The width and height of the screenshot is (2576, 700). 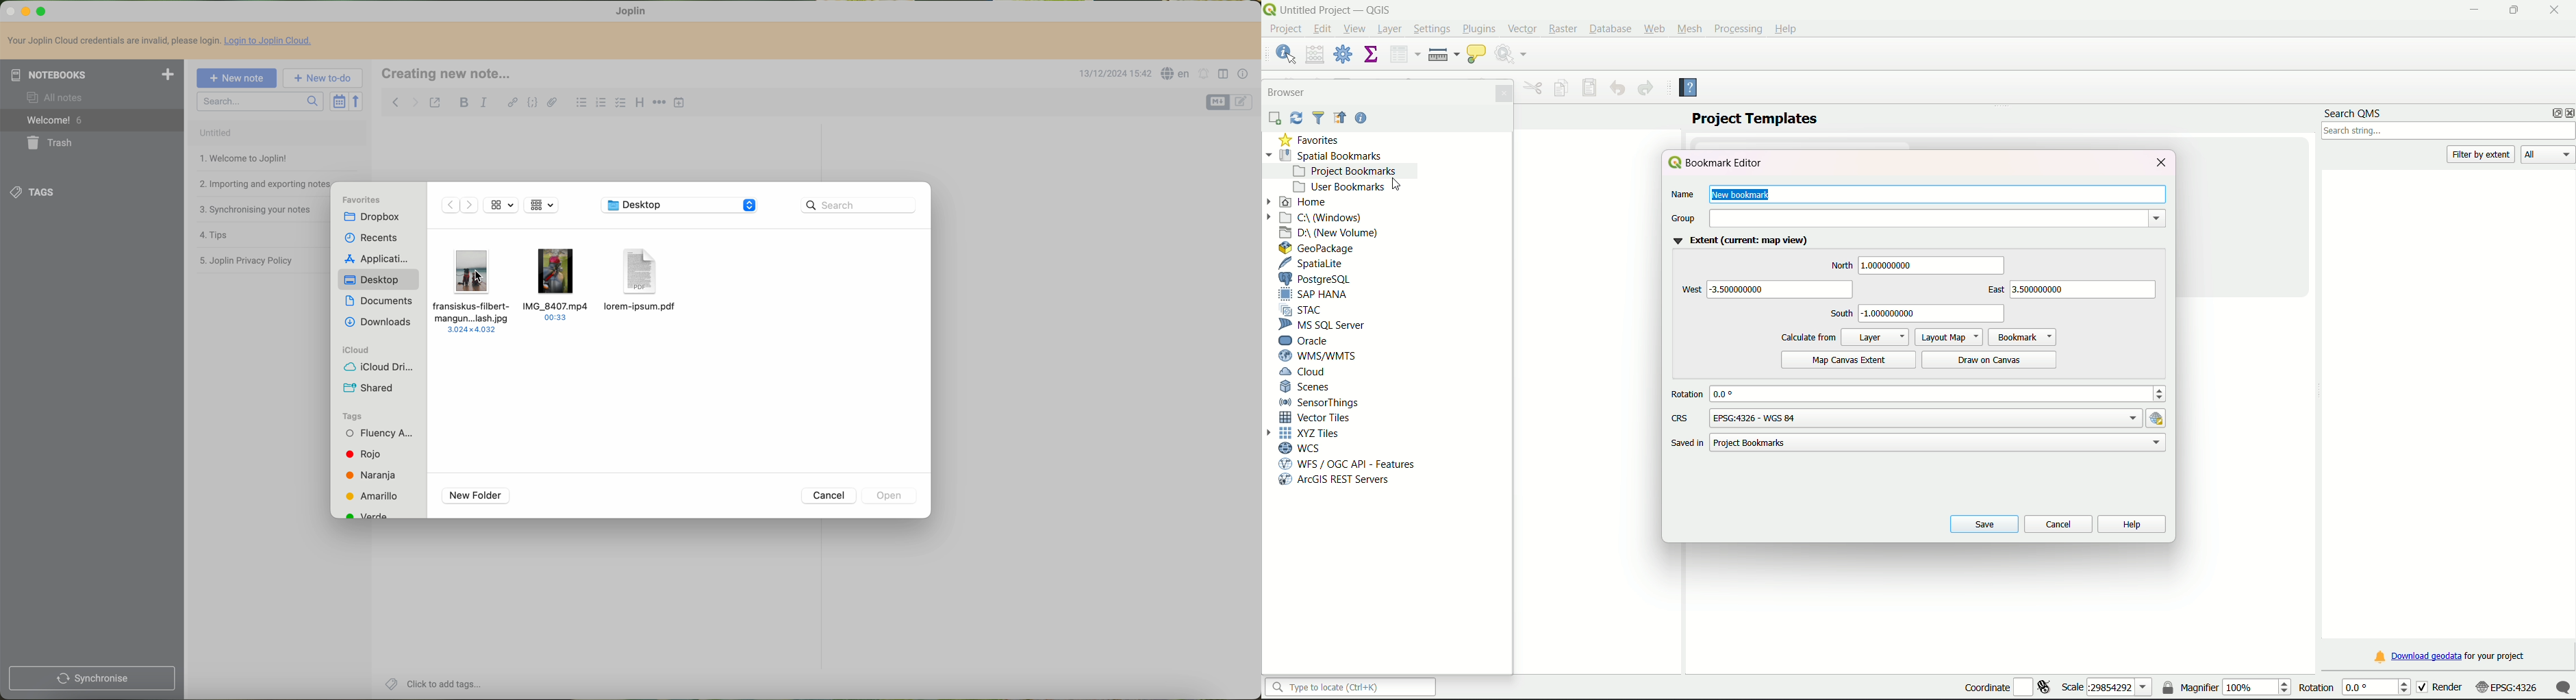 I want to click on project templates, so click(x=1755, y=118).